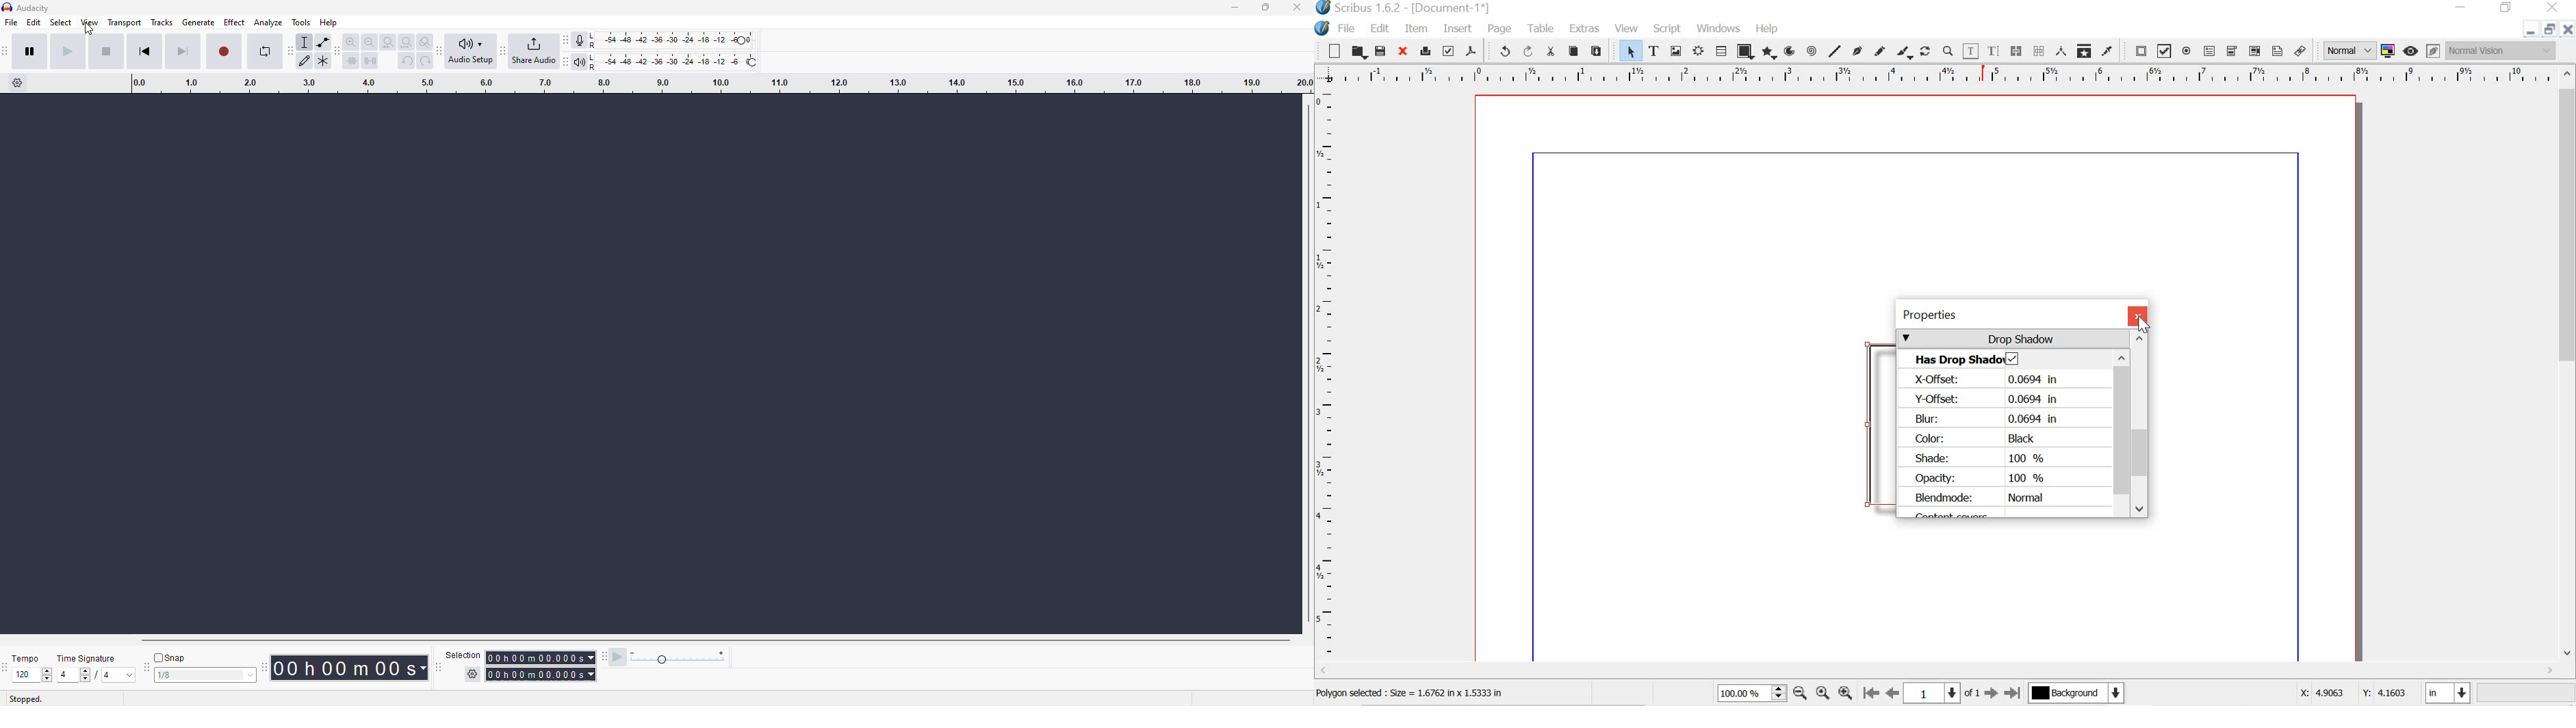 The height and width of the screenshot is (728, 2576). Describe the element at coordinates (339, 49) in the screenshot. I see `audacity edit toolbar` at that location.